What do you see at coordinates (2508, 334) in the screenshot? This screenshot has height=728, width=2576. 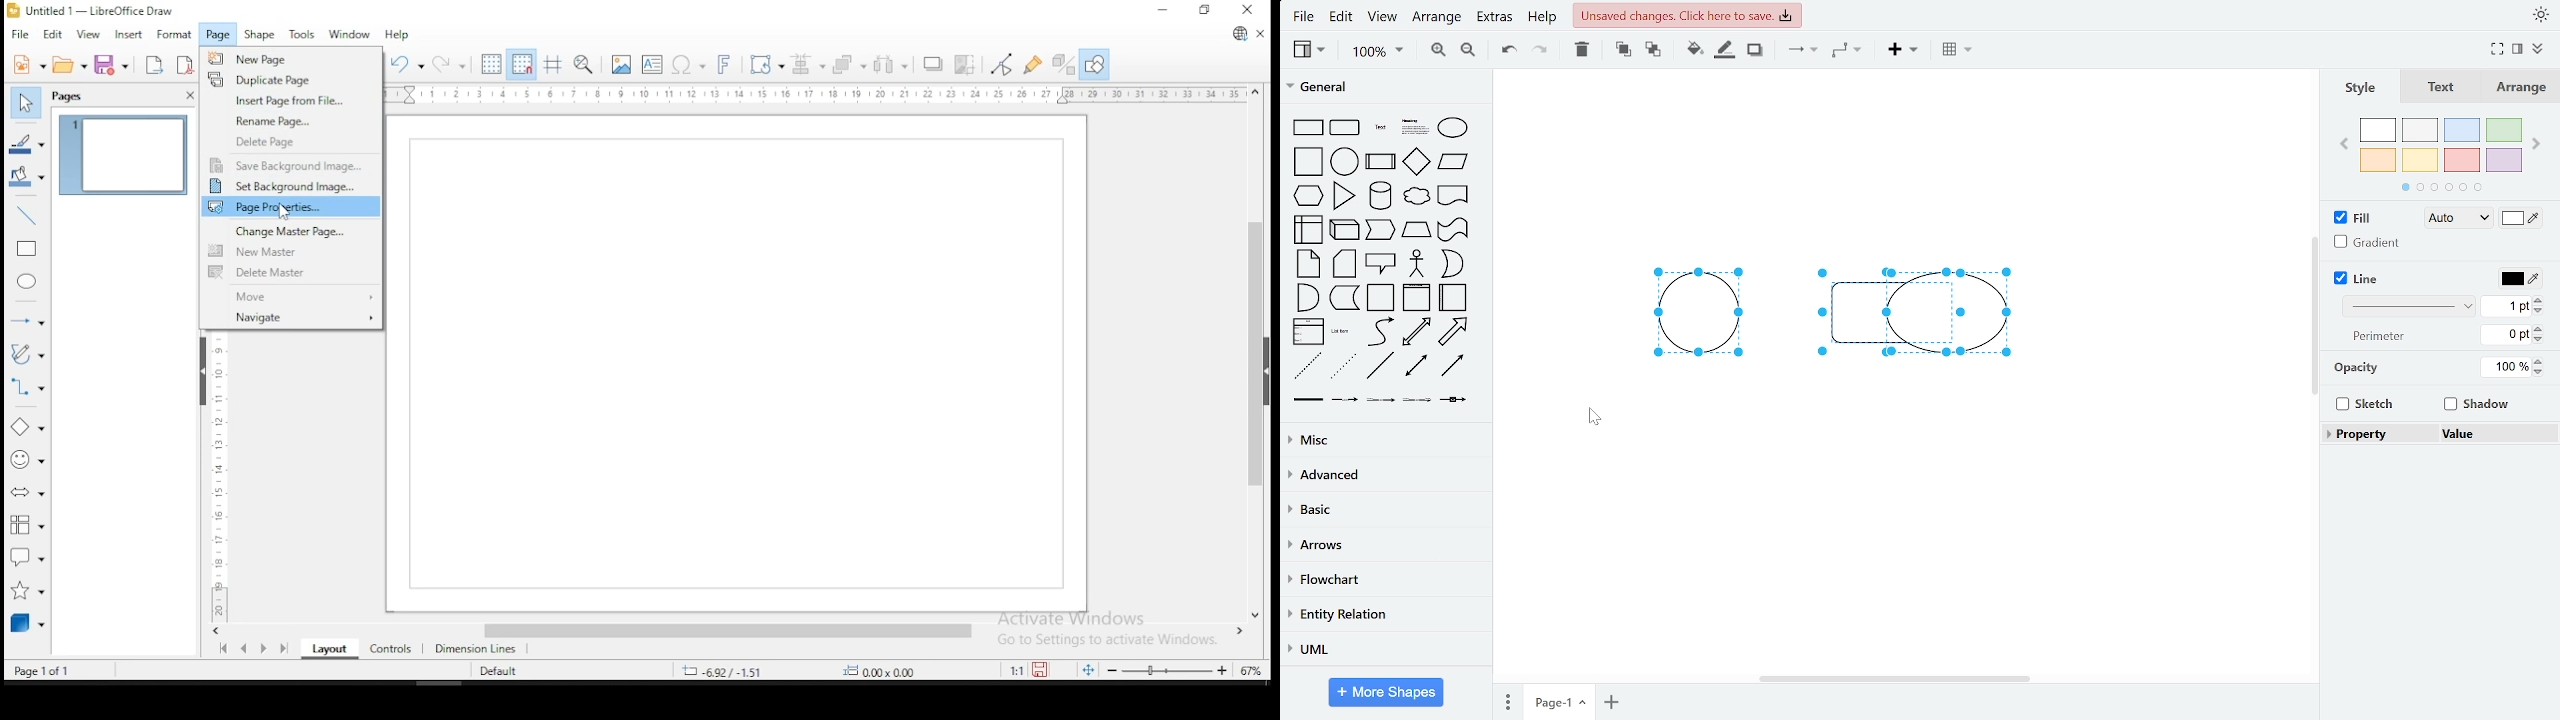 I see `0 pt` at bounding box center [2508, 334].